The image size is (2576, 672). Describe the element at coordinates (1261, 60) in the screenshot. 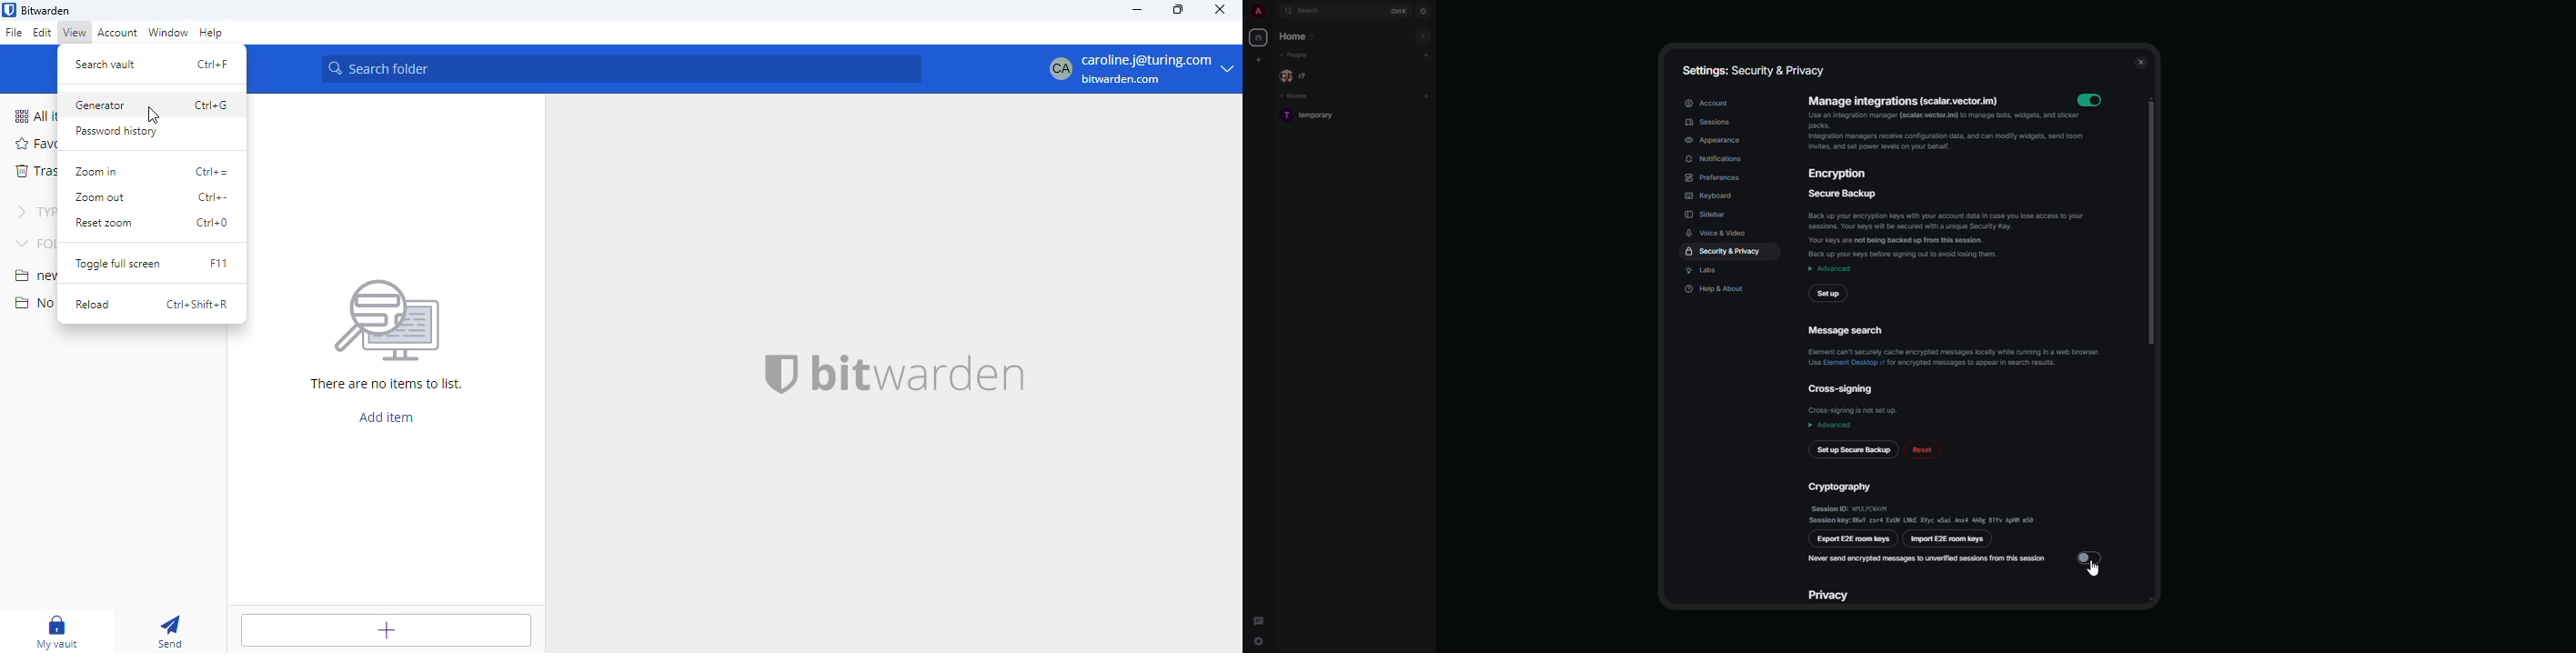

I see `create space` at that location.